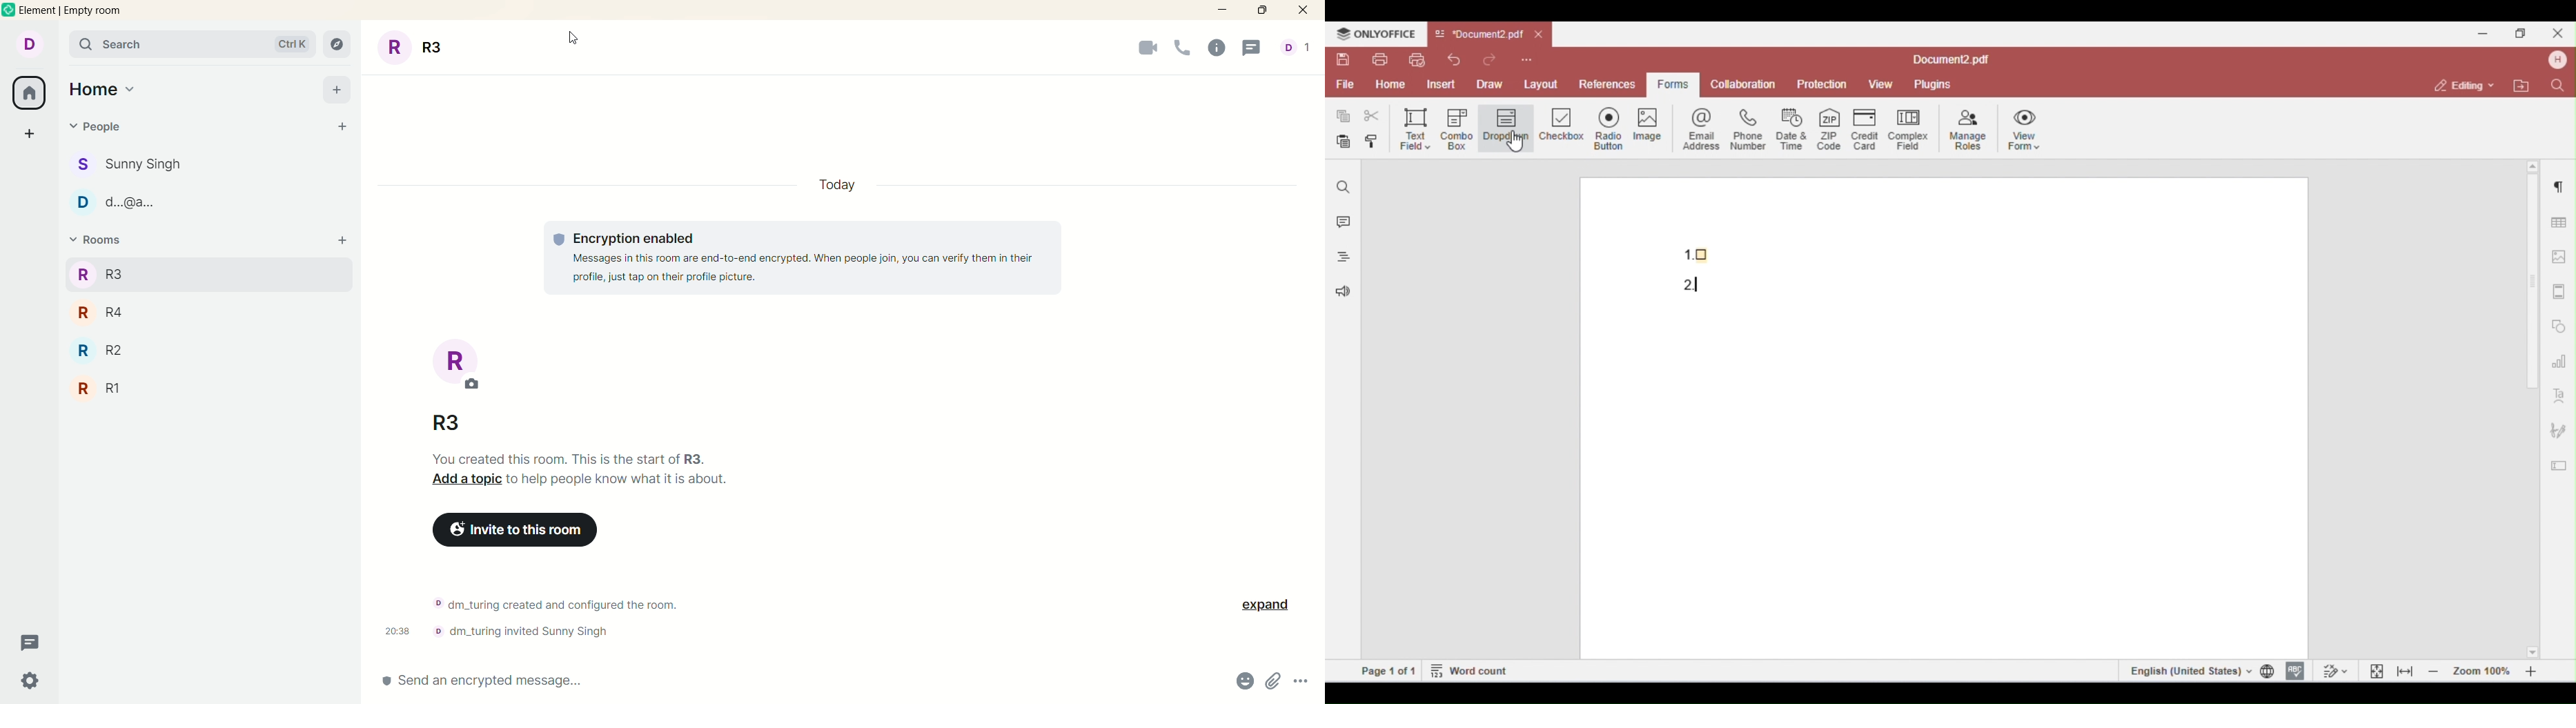 The height and width of the screenshot is (728, 2576). Describe the element at coordinates (394, 628) in the screenshot. I see `time` at that location.